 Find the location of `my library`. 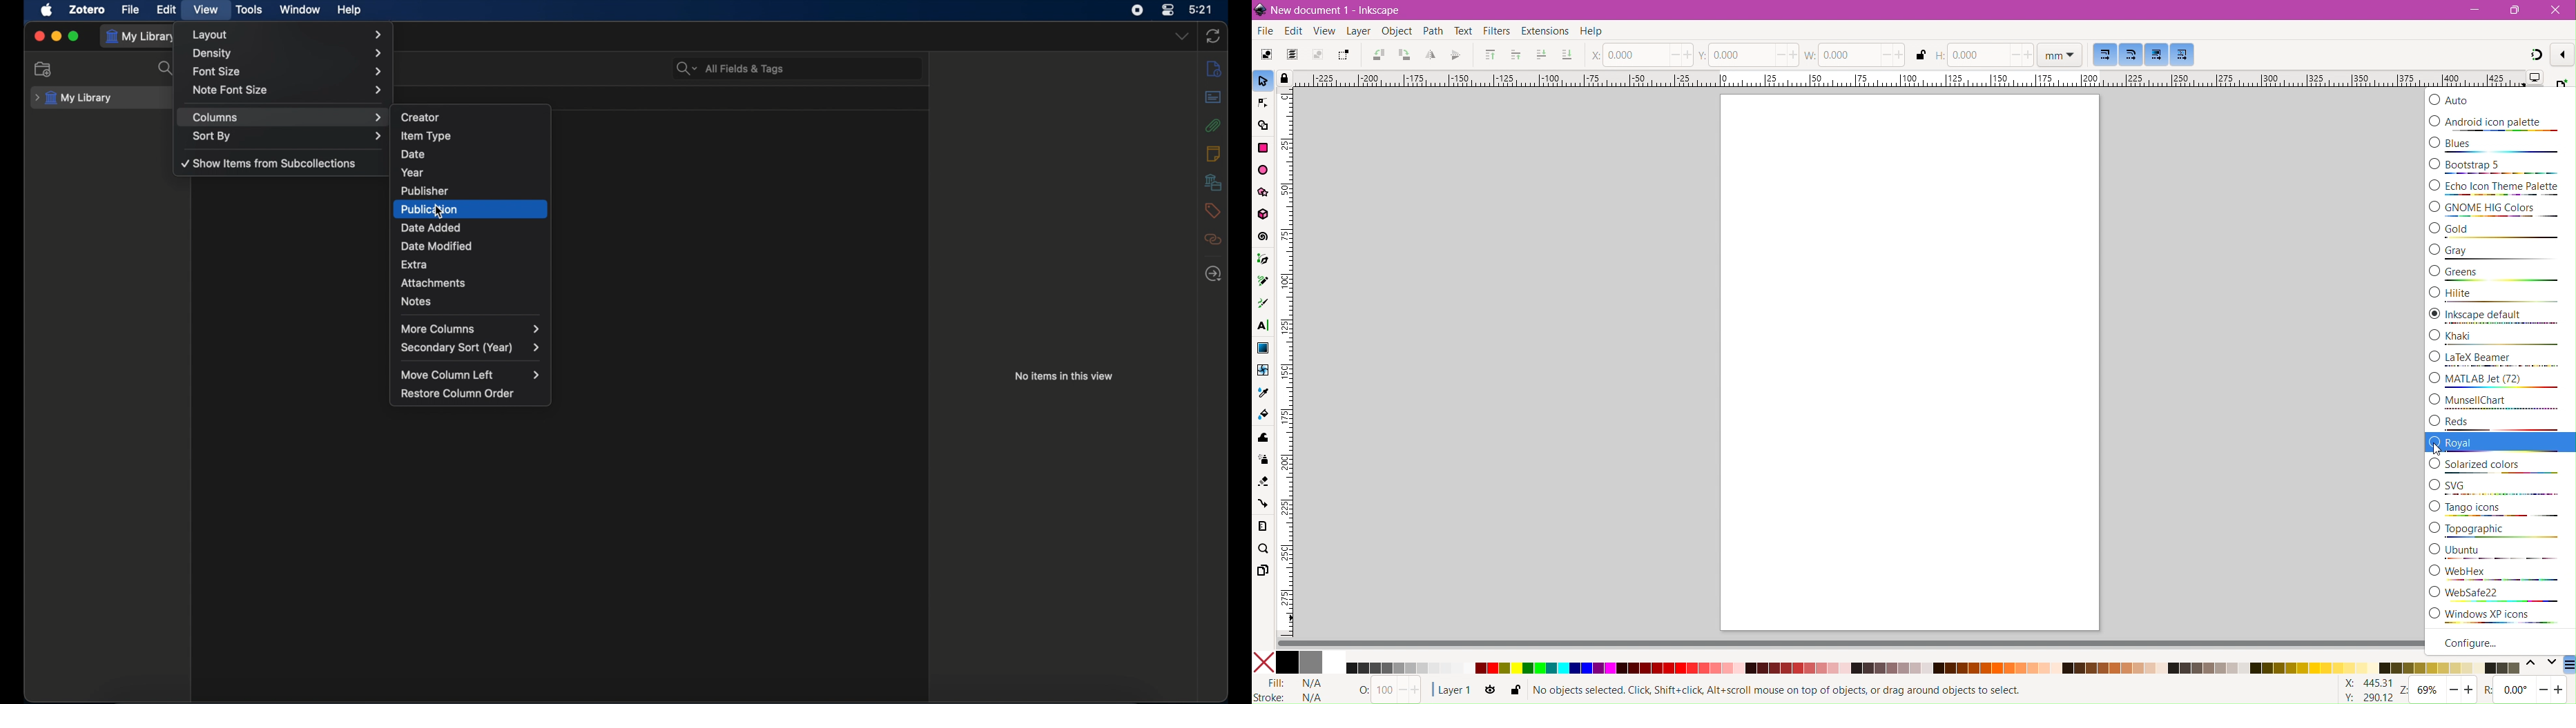

my library is located at coordinates (141, 37).